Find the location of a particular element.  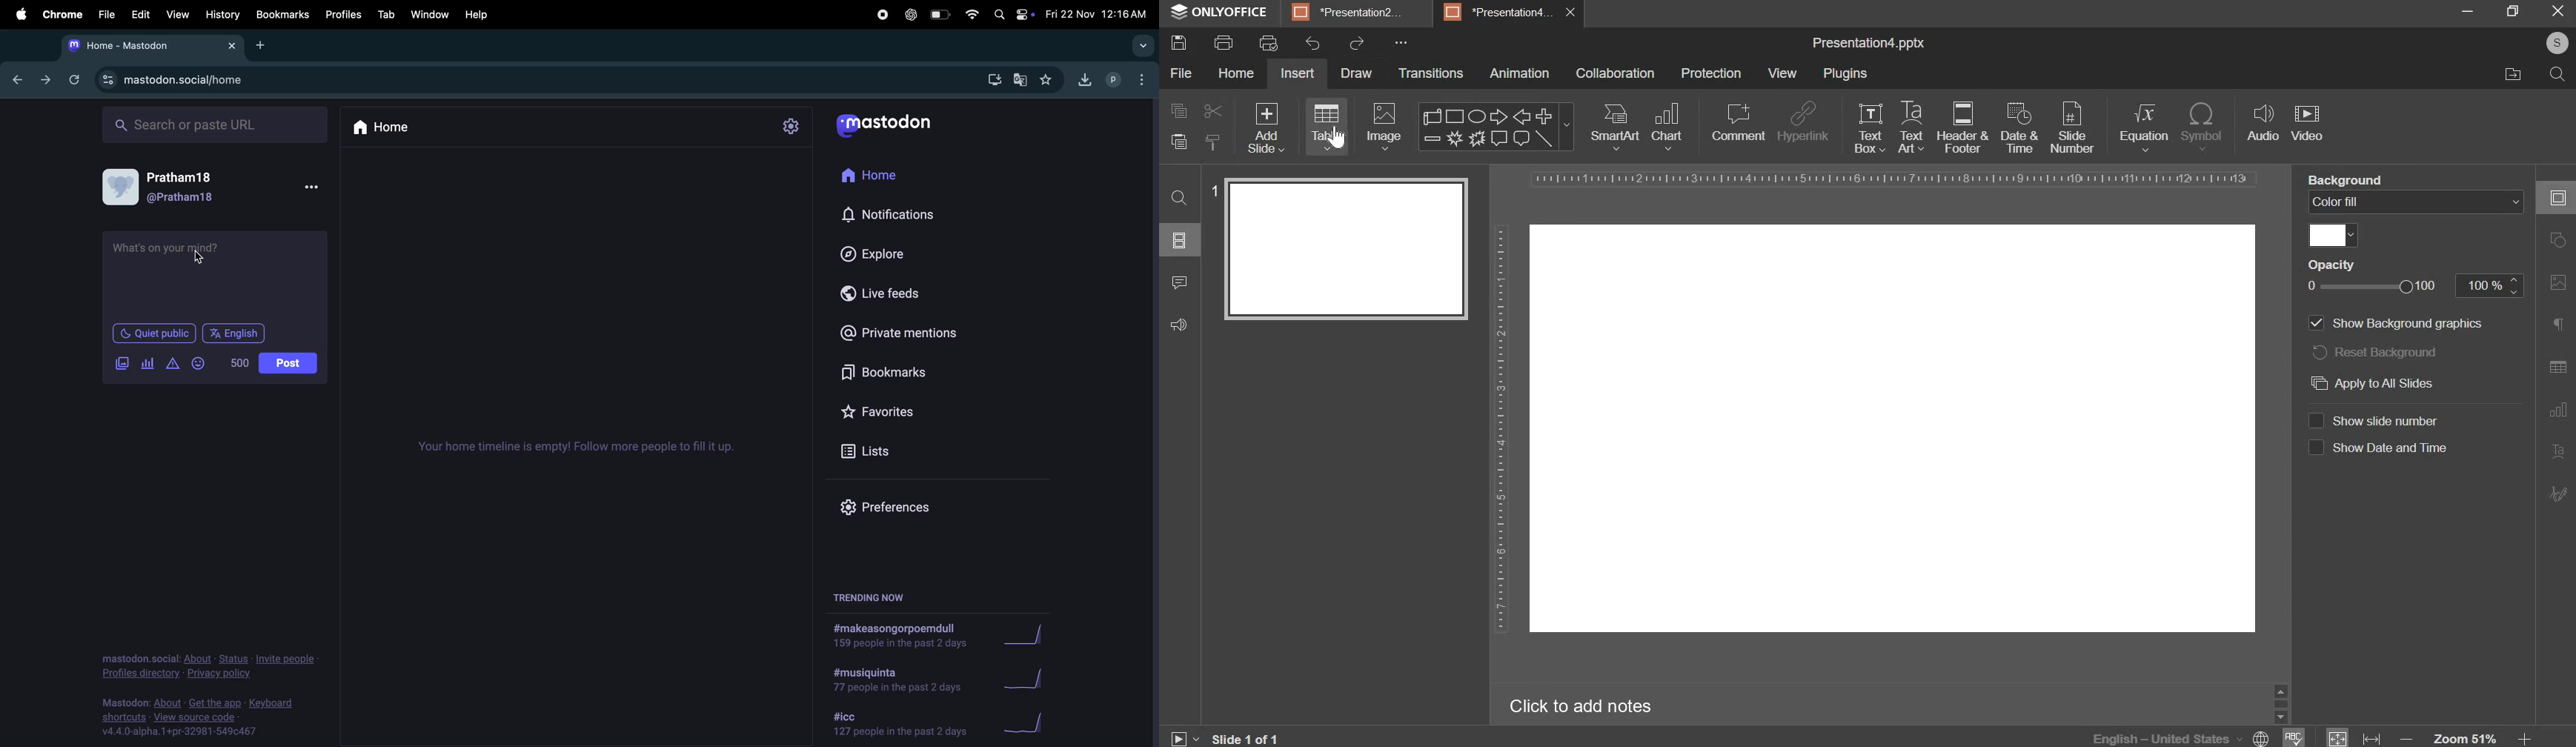

text art is located at coordinates (1911, 126).